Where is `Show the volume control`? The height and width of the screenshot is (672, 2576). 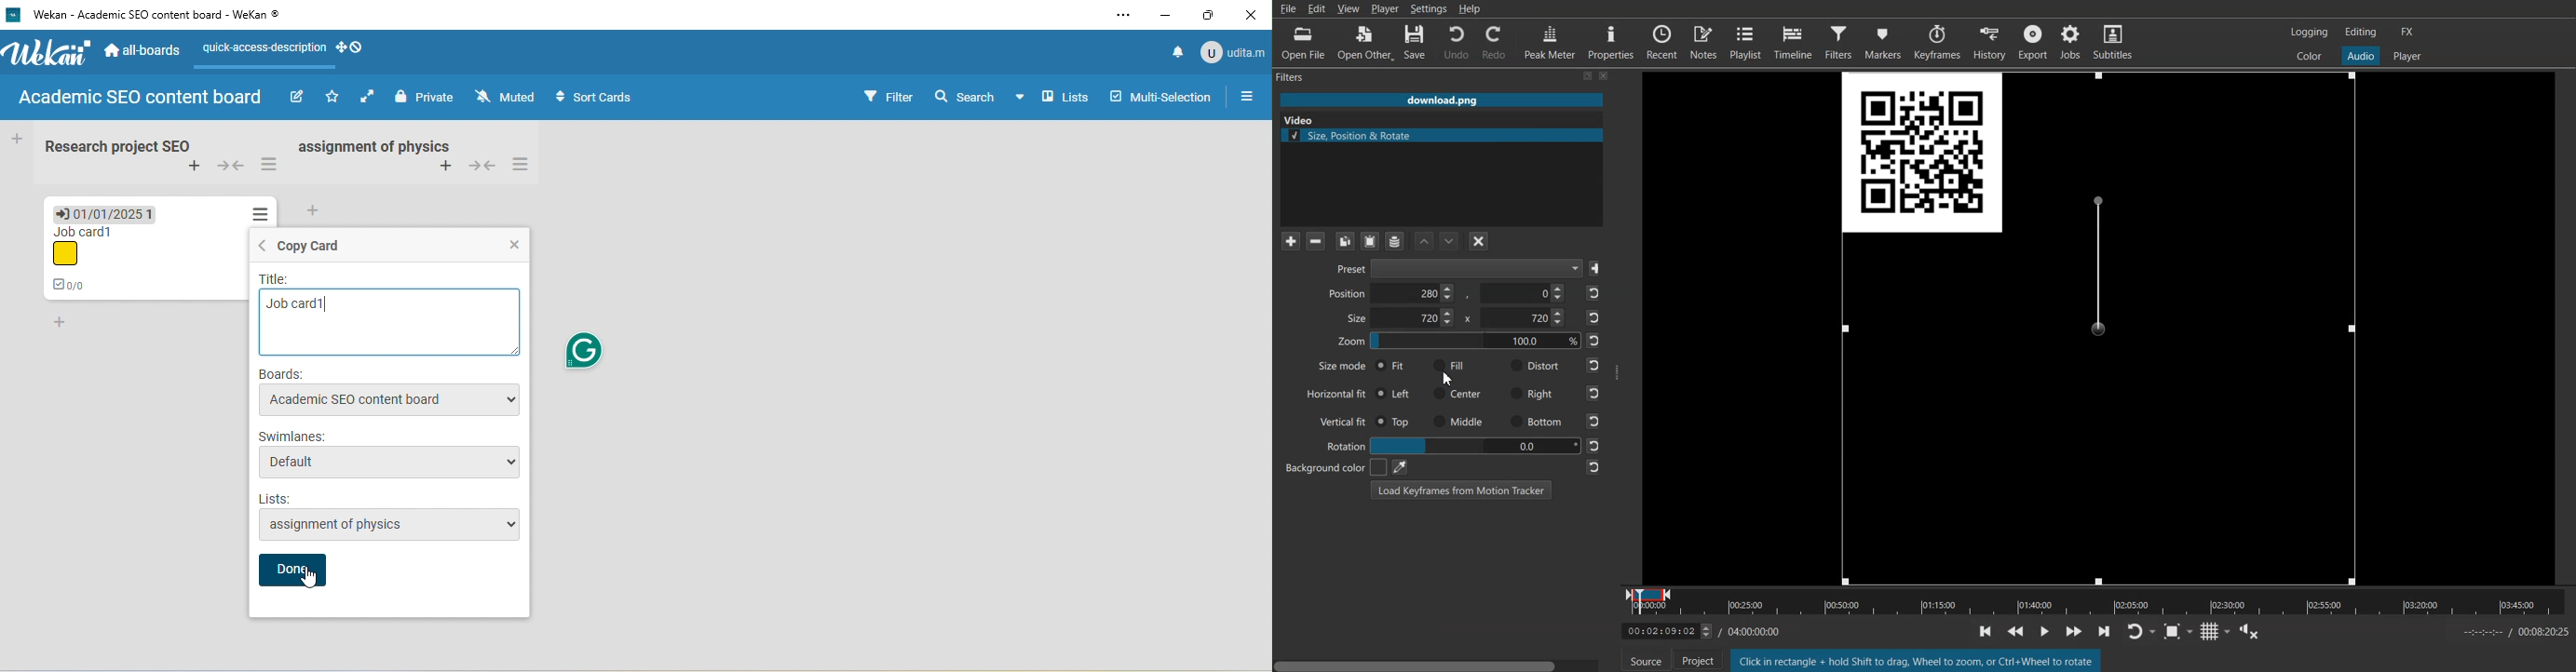
Show the volume control is located at coordinates (2076, 633).